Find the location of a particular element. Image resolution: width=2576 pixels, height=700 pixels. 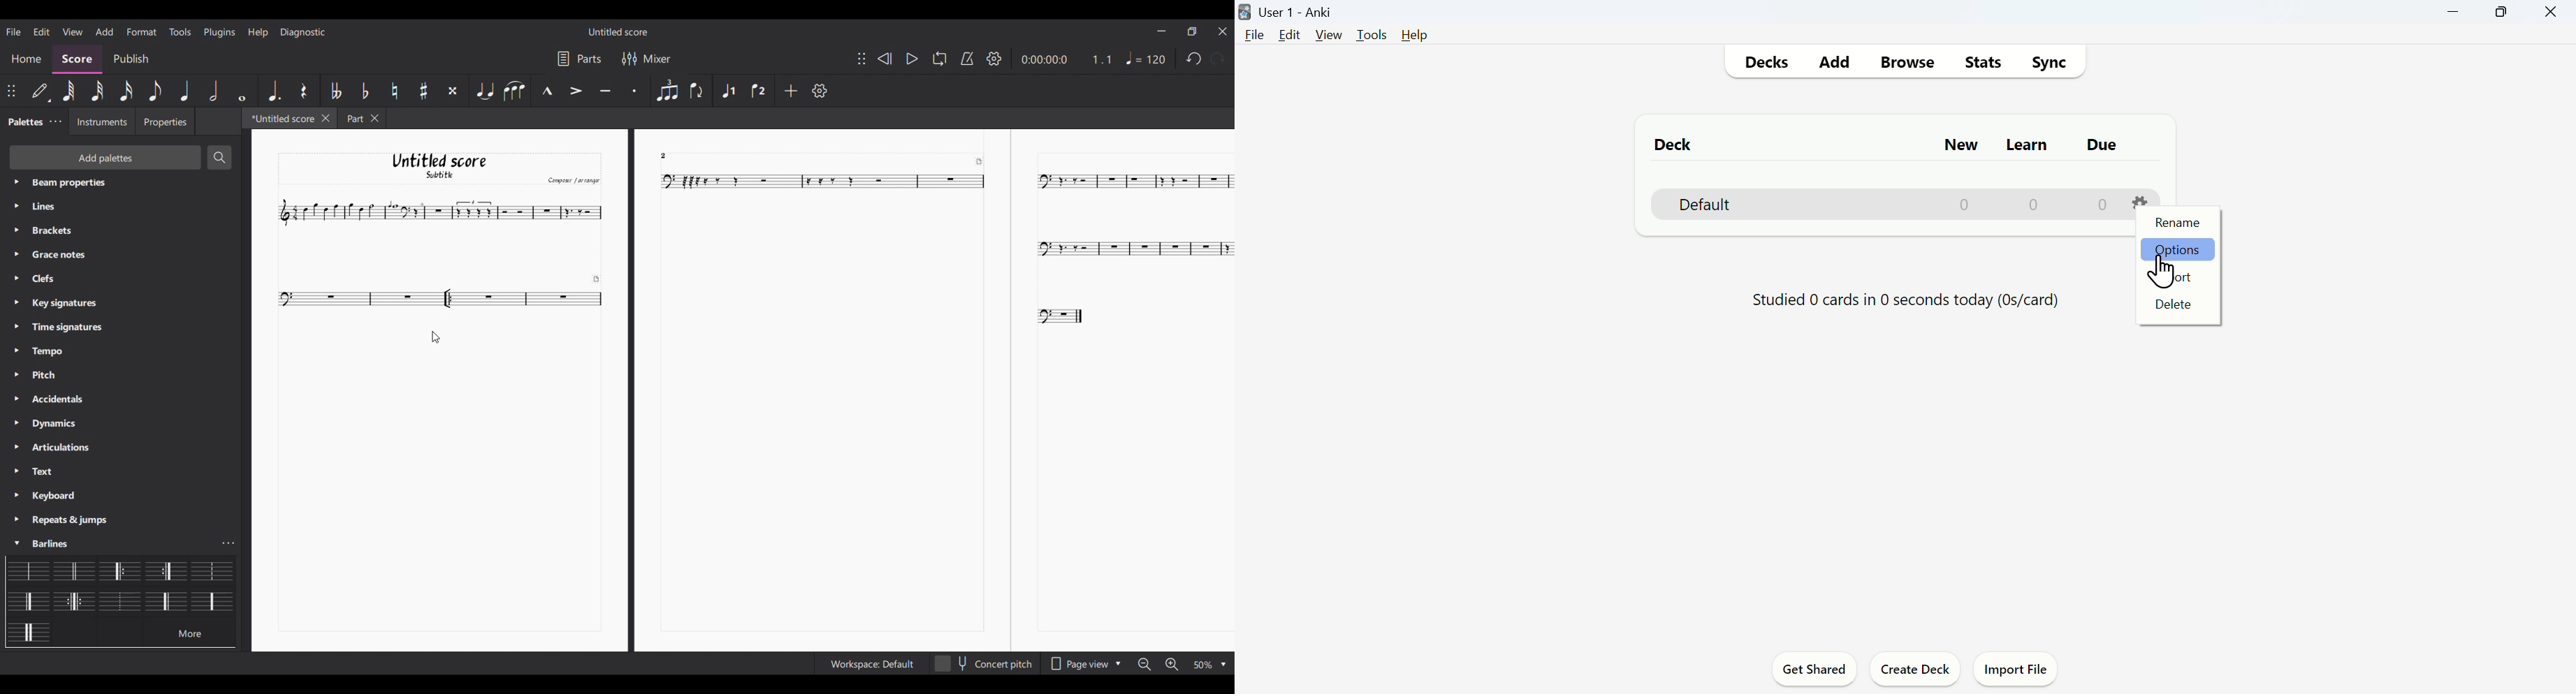

Repeat bar added to measure is located at coordinates (450, 298).